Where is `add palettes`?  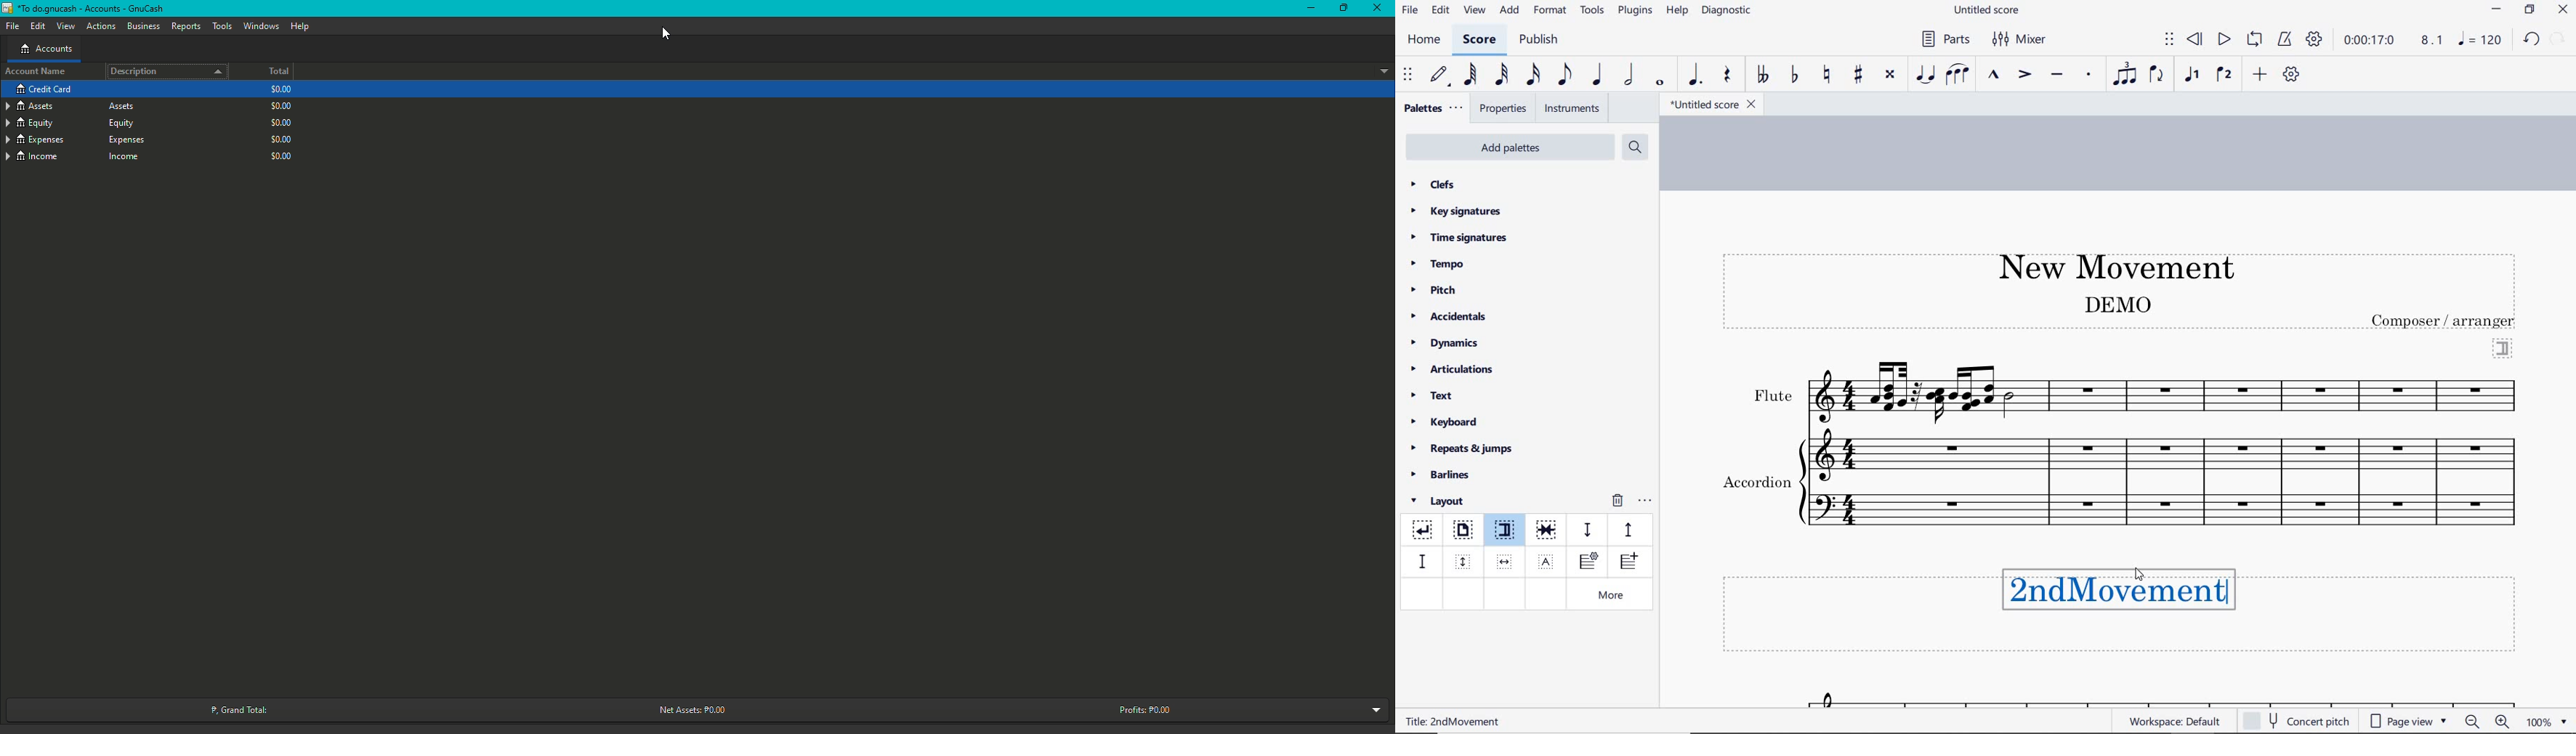
add palettes is located at coordinates (1512, 150).